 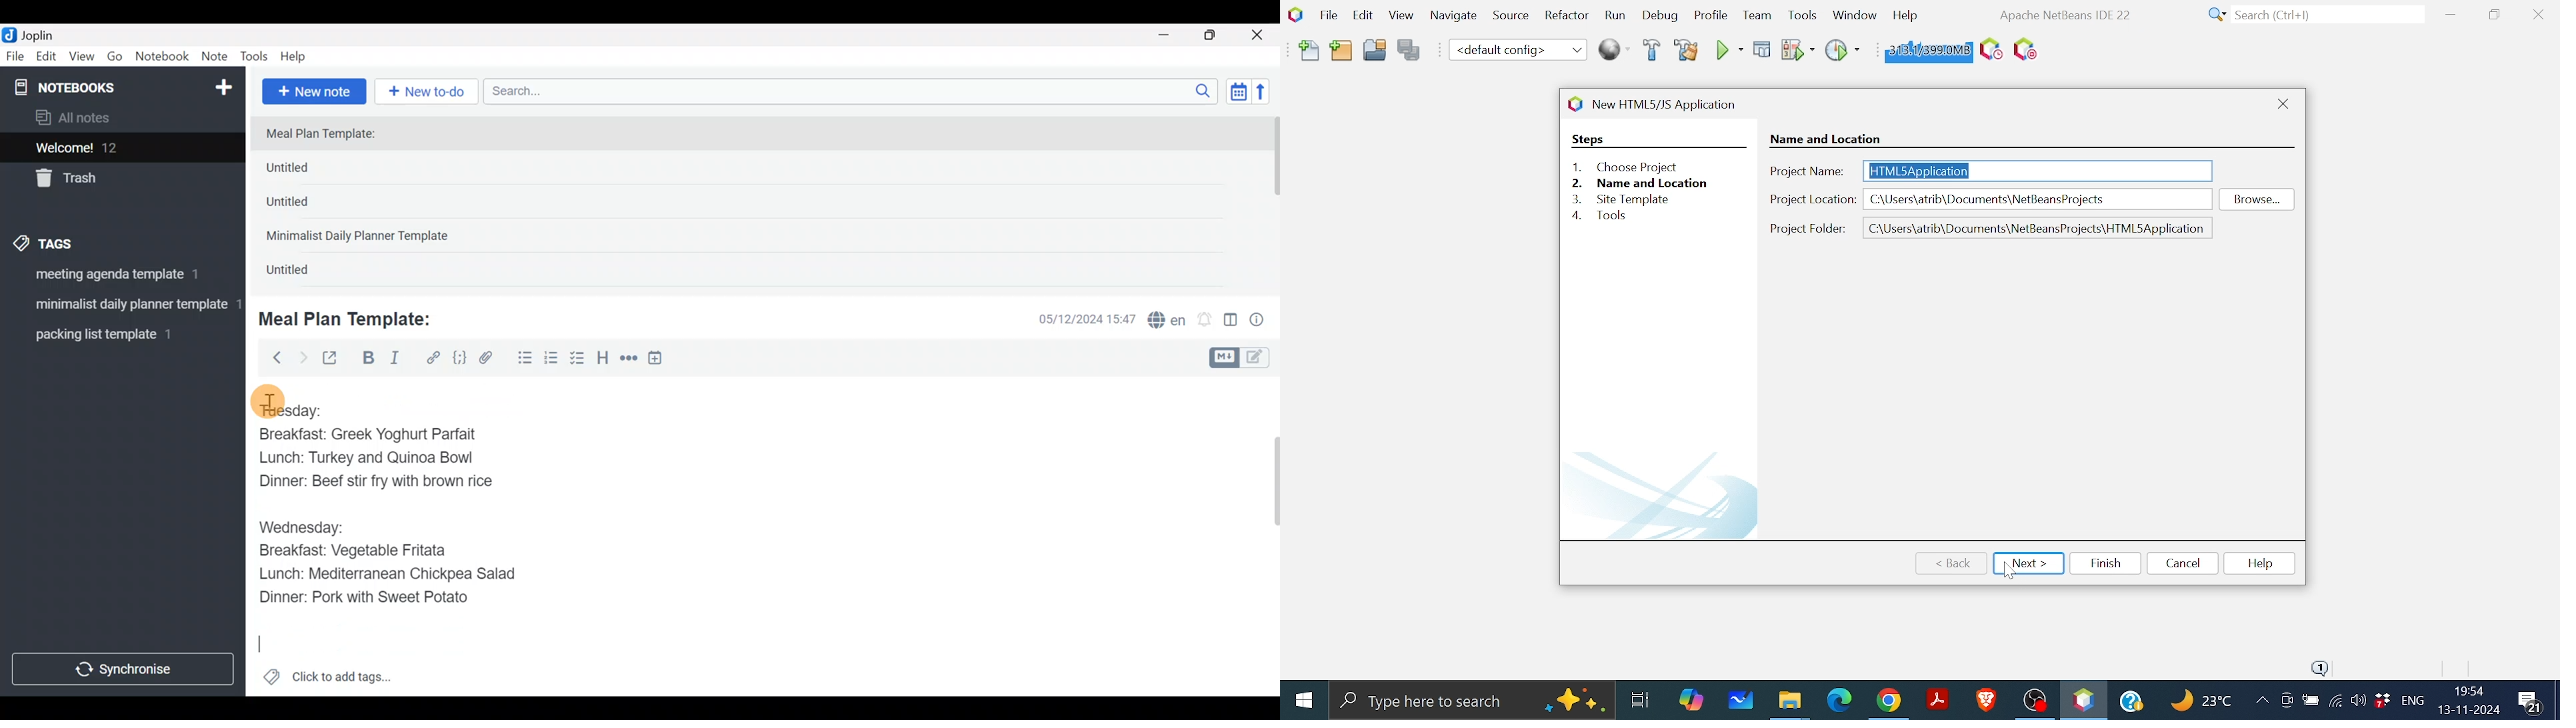 I want to click on Go, so click(x=115, y=59).